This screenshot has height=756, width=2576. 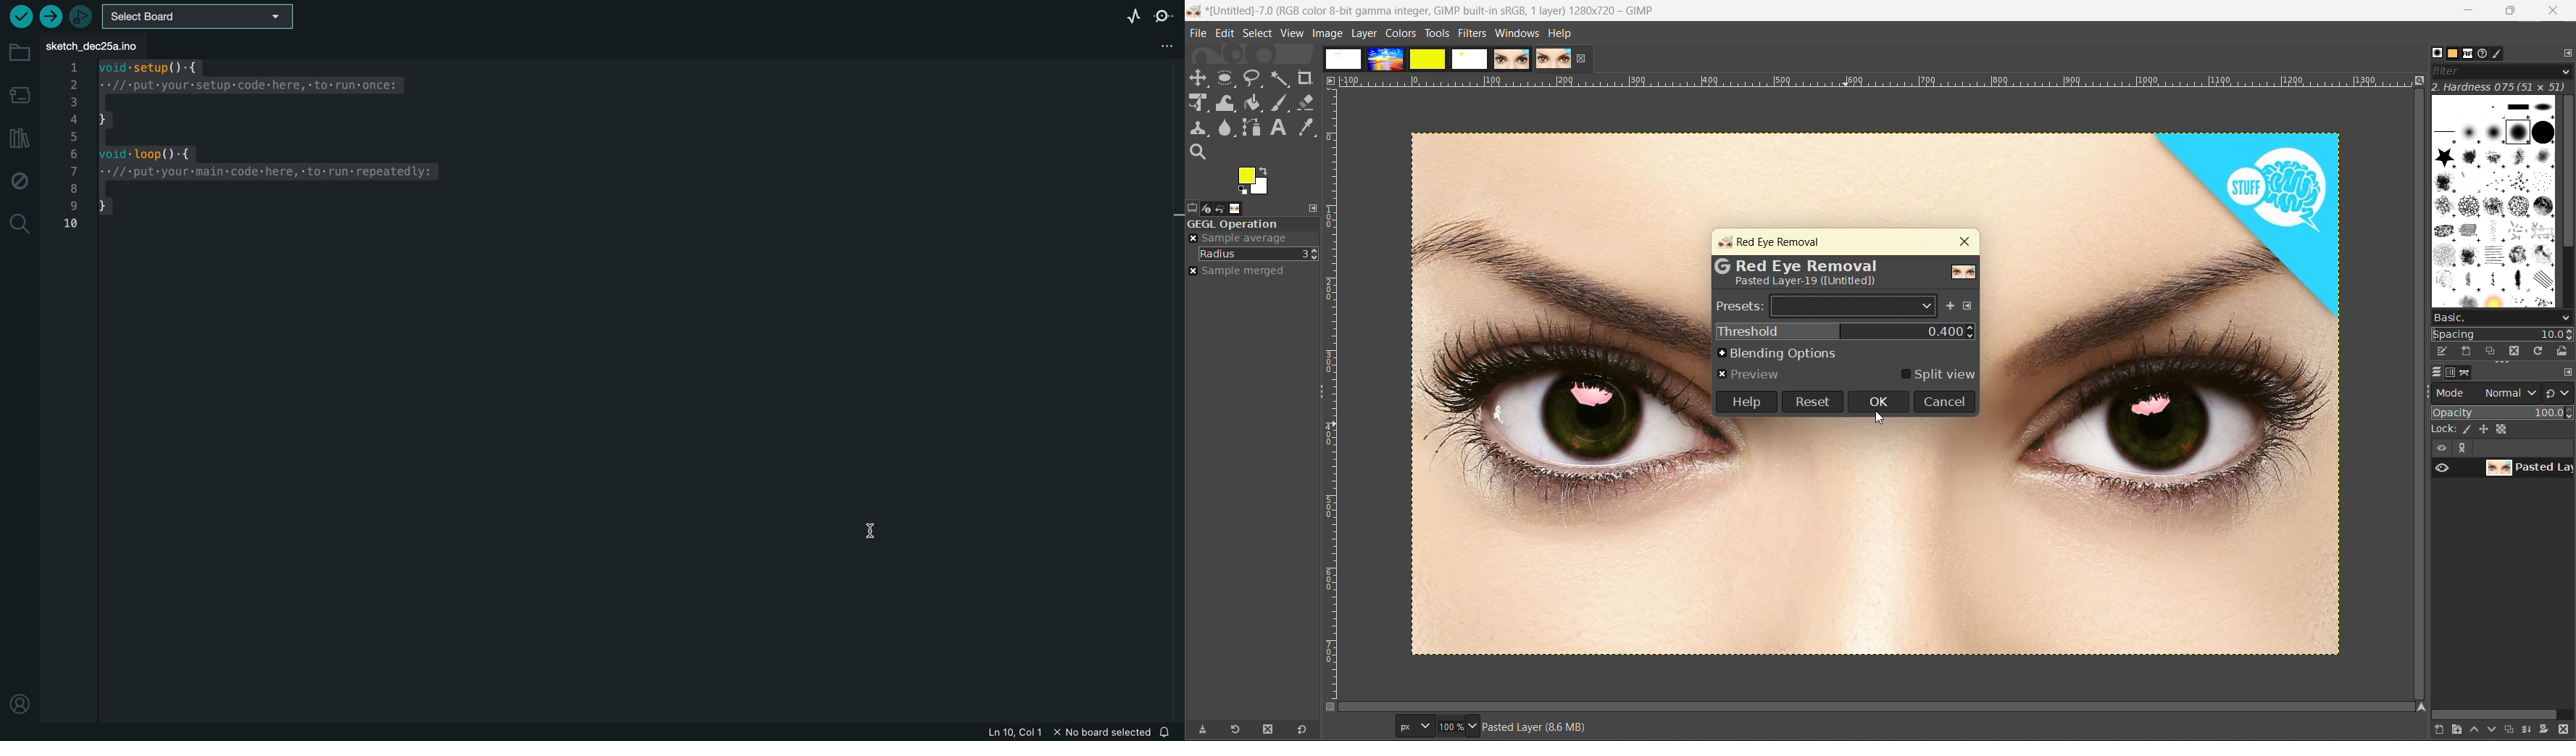 What do you see at coordinates (2484, 54) in the screenshot?
I see `document history` at bounding box center [2484, 54].